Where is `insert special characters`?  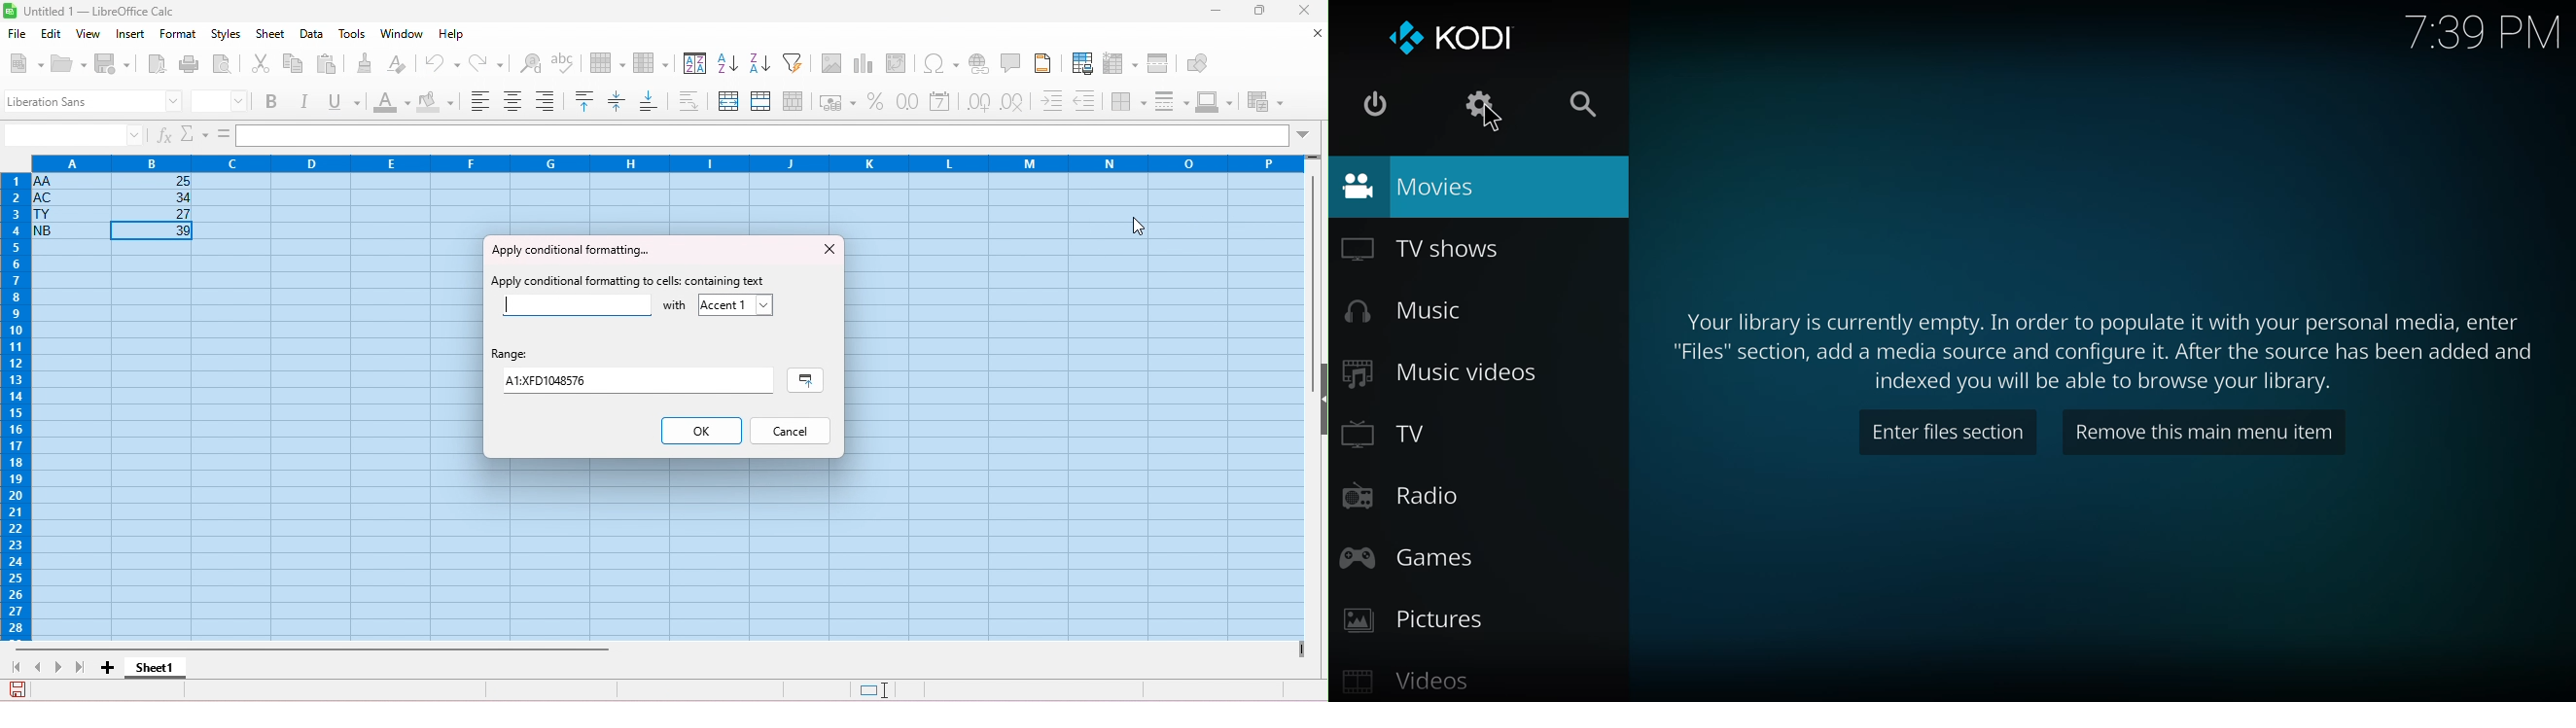
insert special characters is located at coordinates (941, 64).